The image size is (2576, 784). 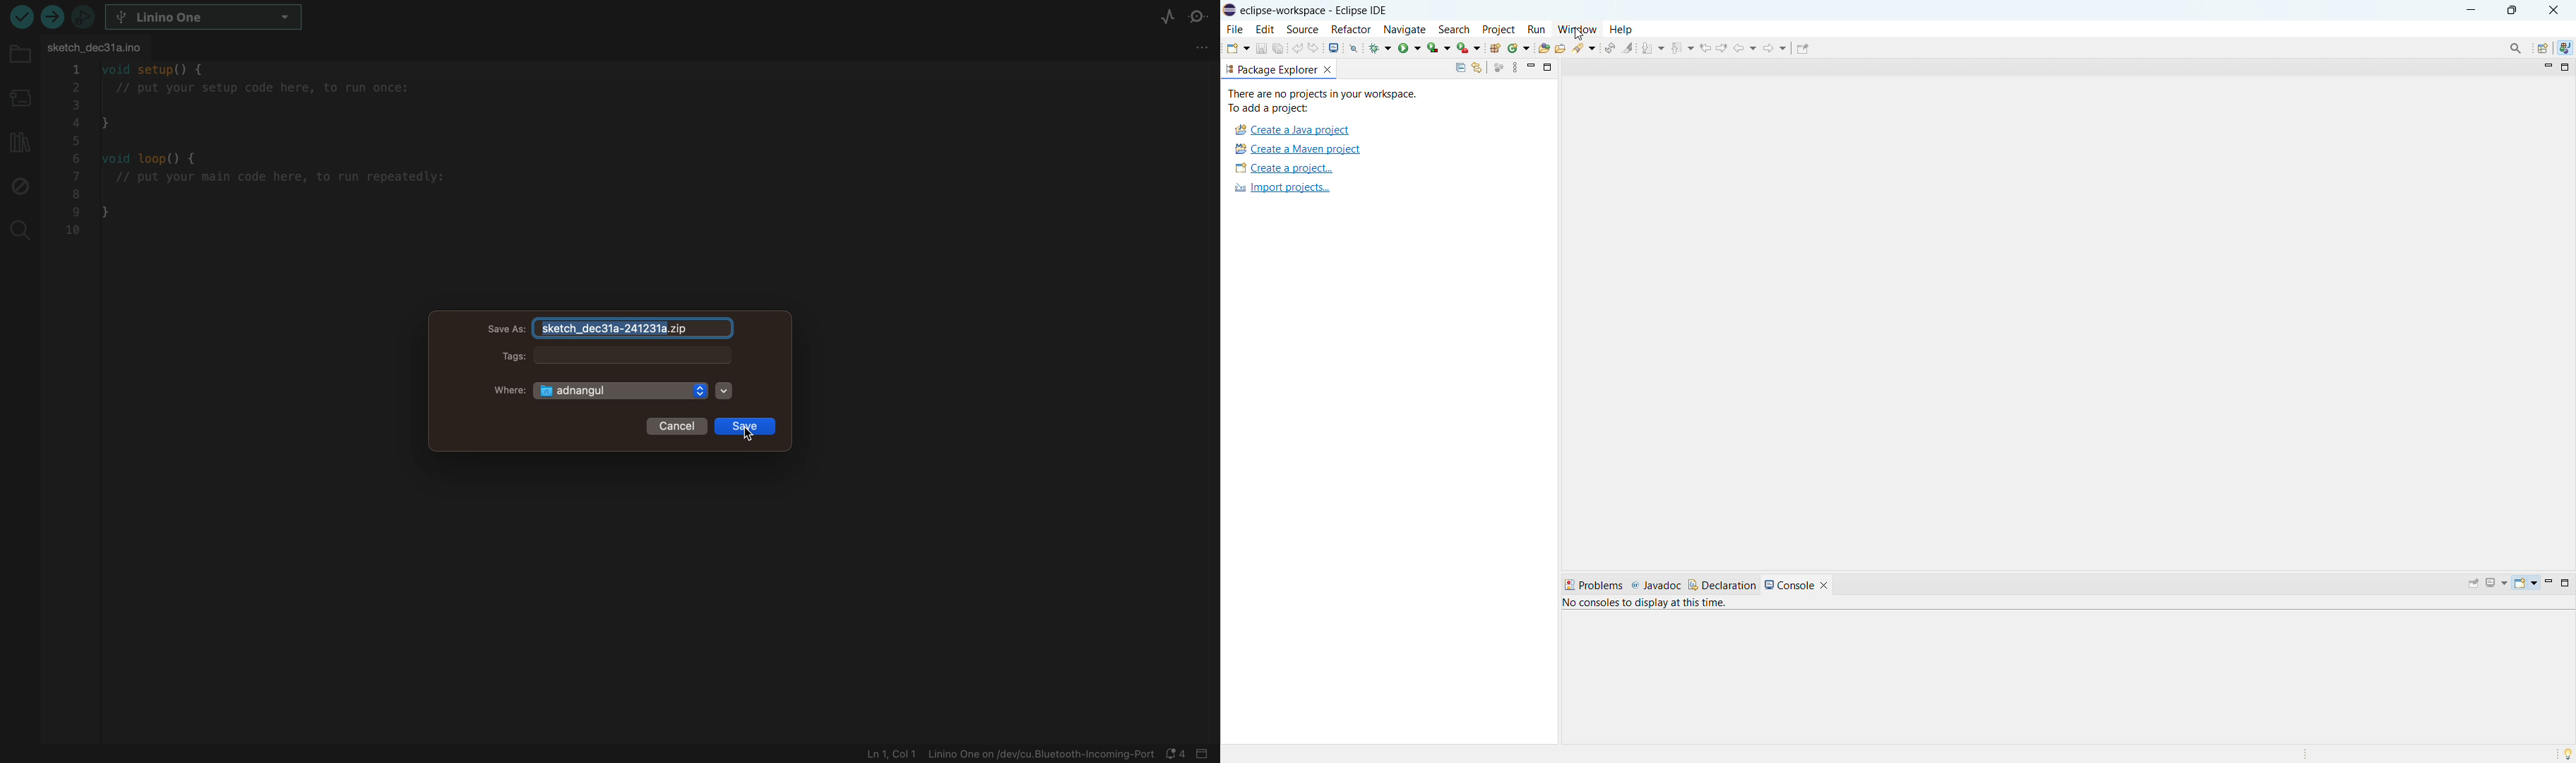 What do you see at coordinates (1628, 47) in the screenshot?
I see `toggle ant mark occurances` at bounding box center [1628, 47].